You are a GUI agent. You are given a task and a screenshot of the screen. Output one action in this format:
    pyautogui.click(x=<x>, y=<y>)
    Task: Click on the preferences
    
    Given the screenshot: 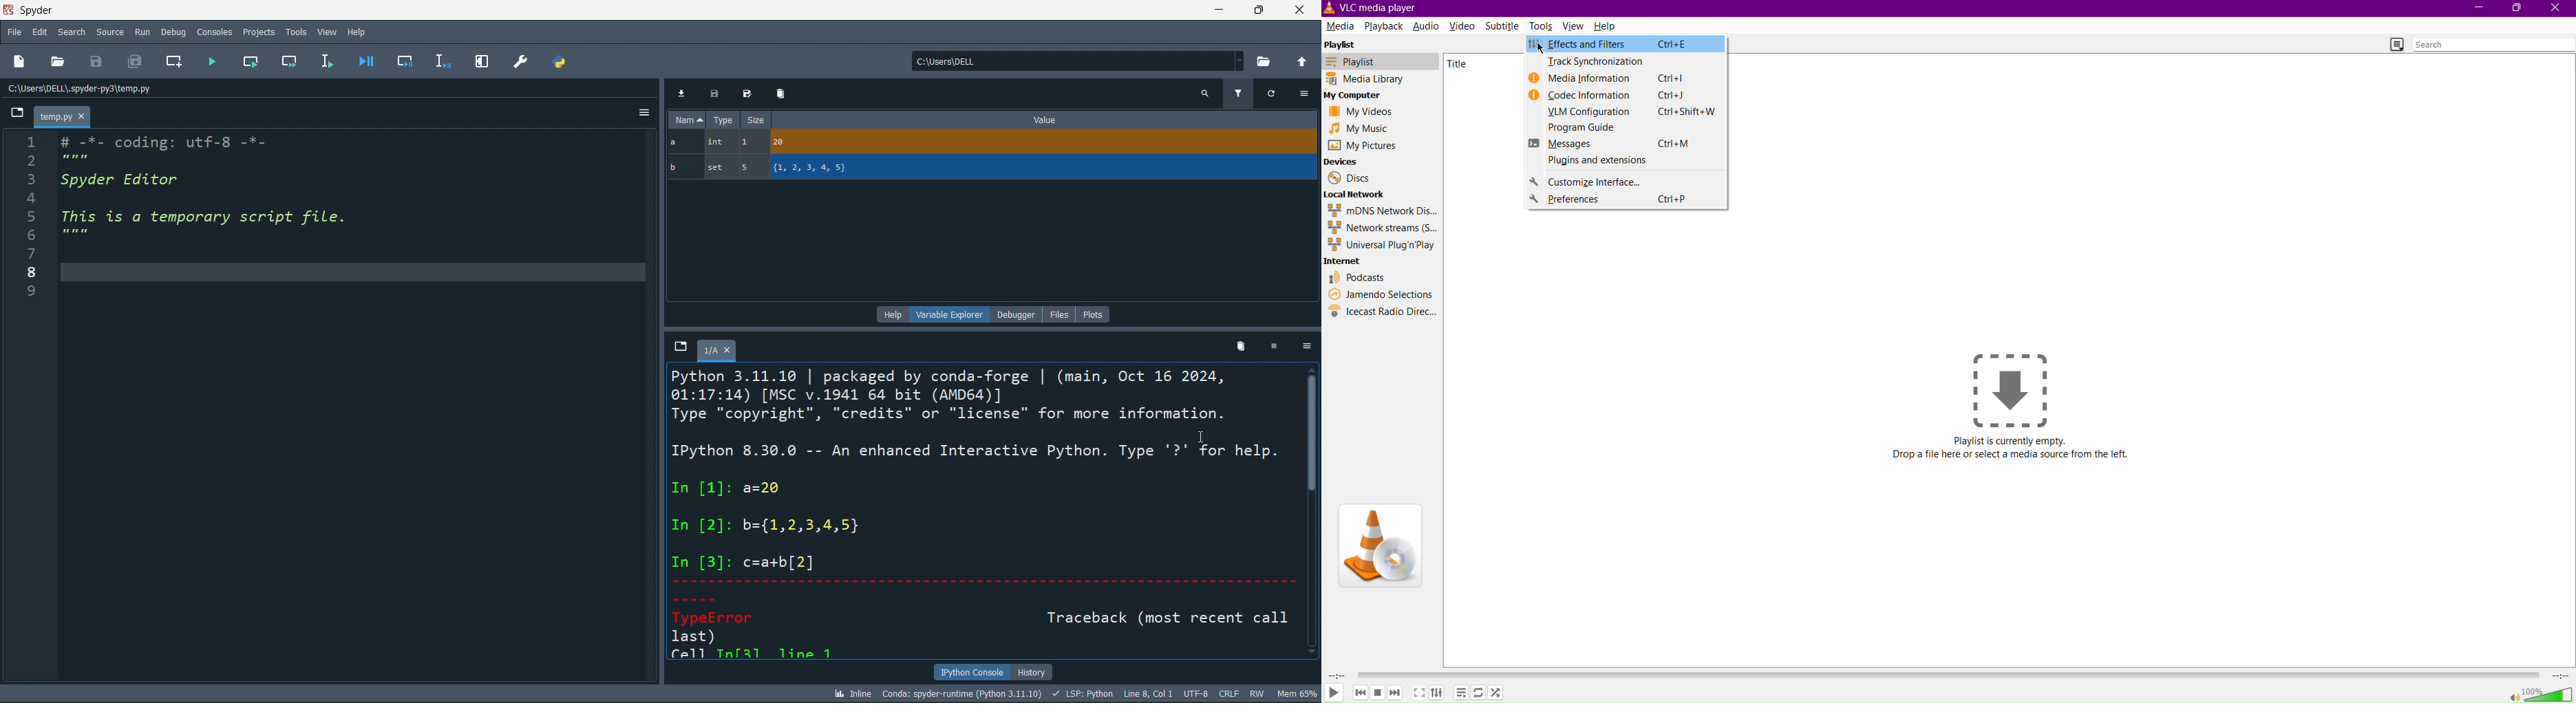 What is the action you would take?
    pyautogui.click(x=520, y=61)
    